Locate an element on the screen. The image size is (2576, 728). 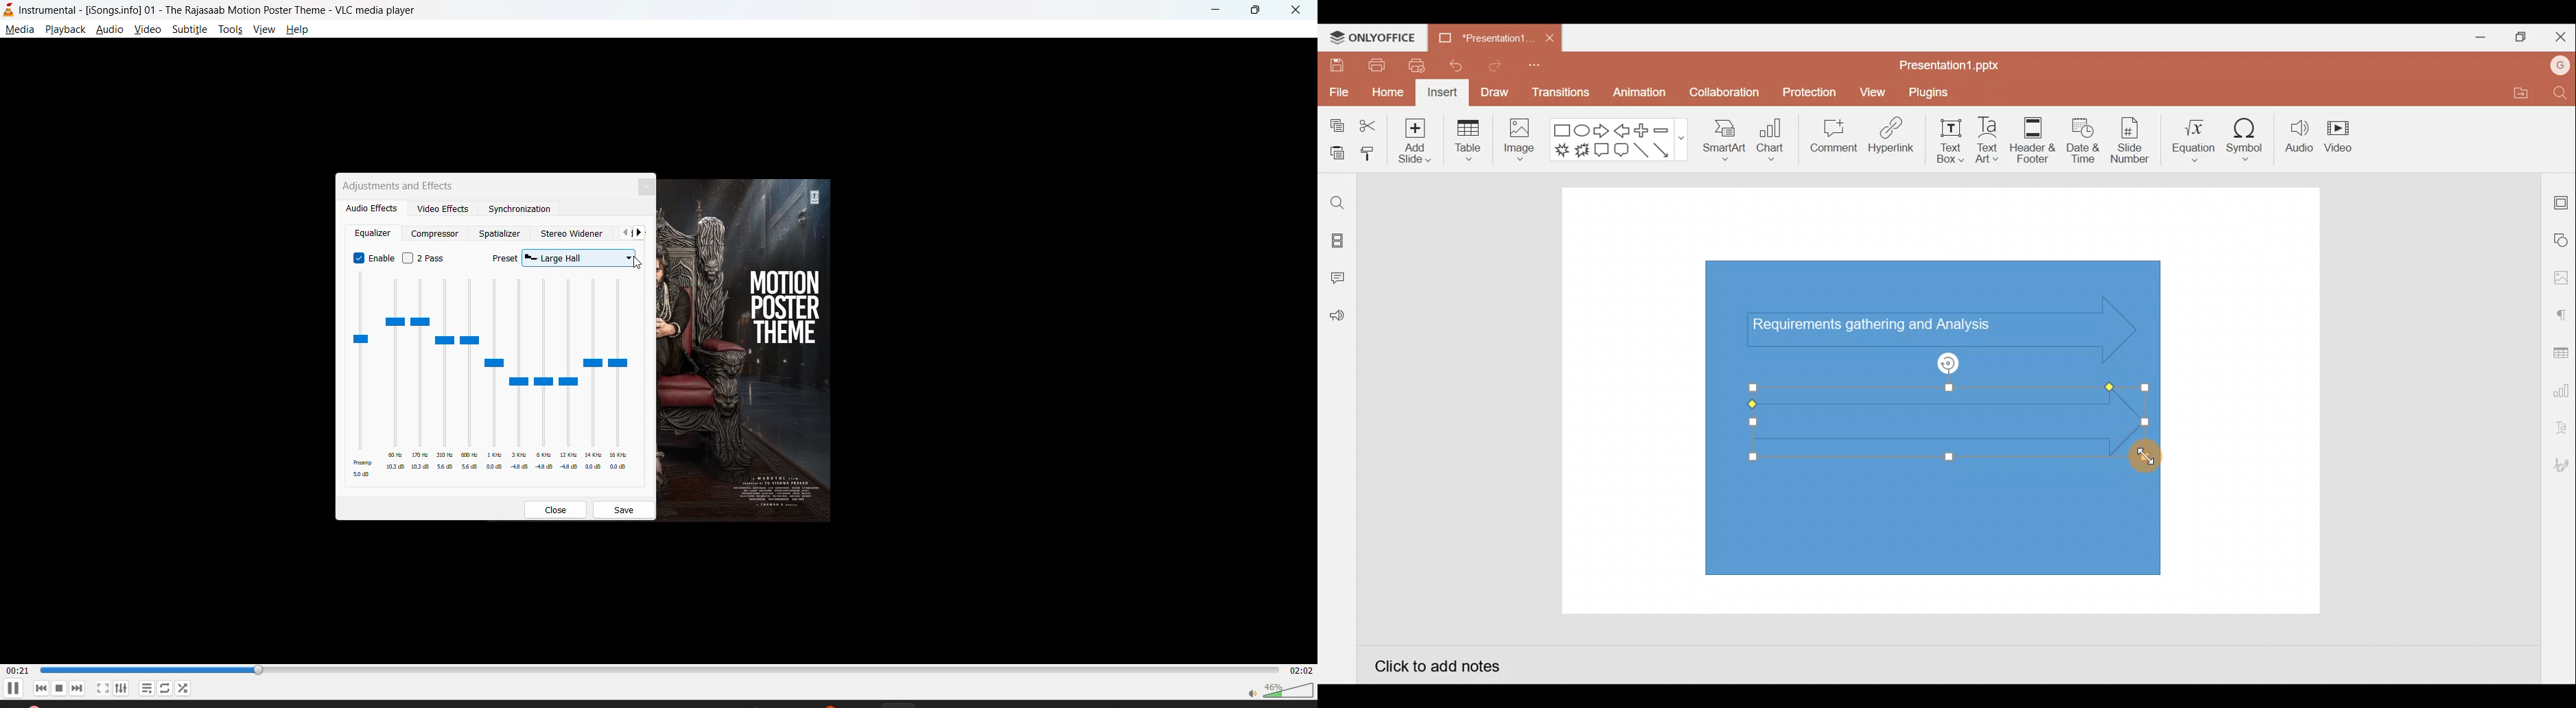
preset is located at coordinates (568, 260).